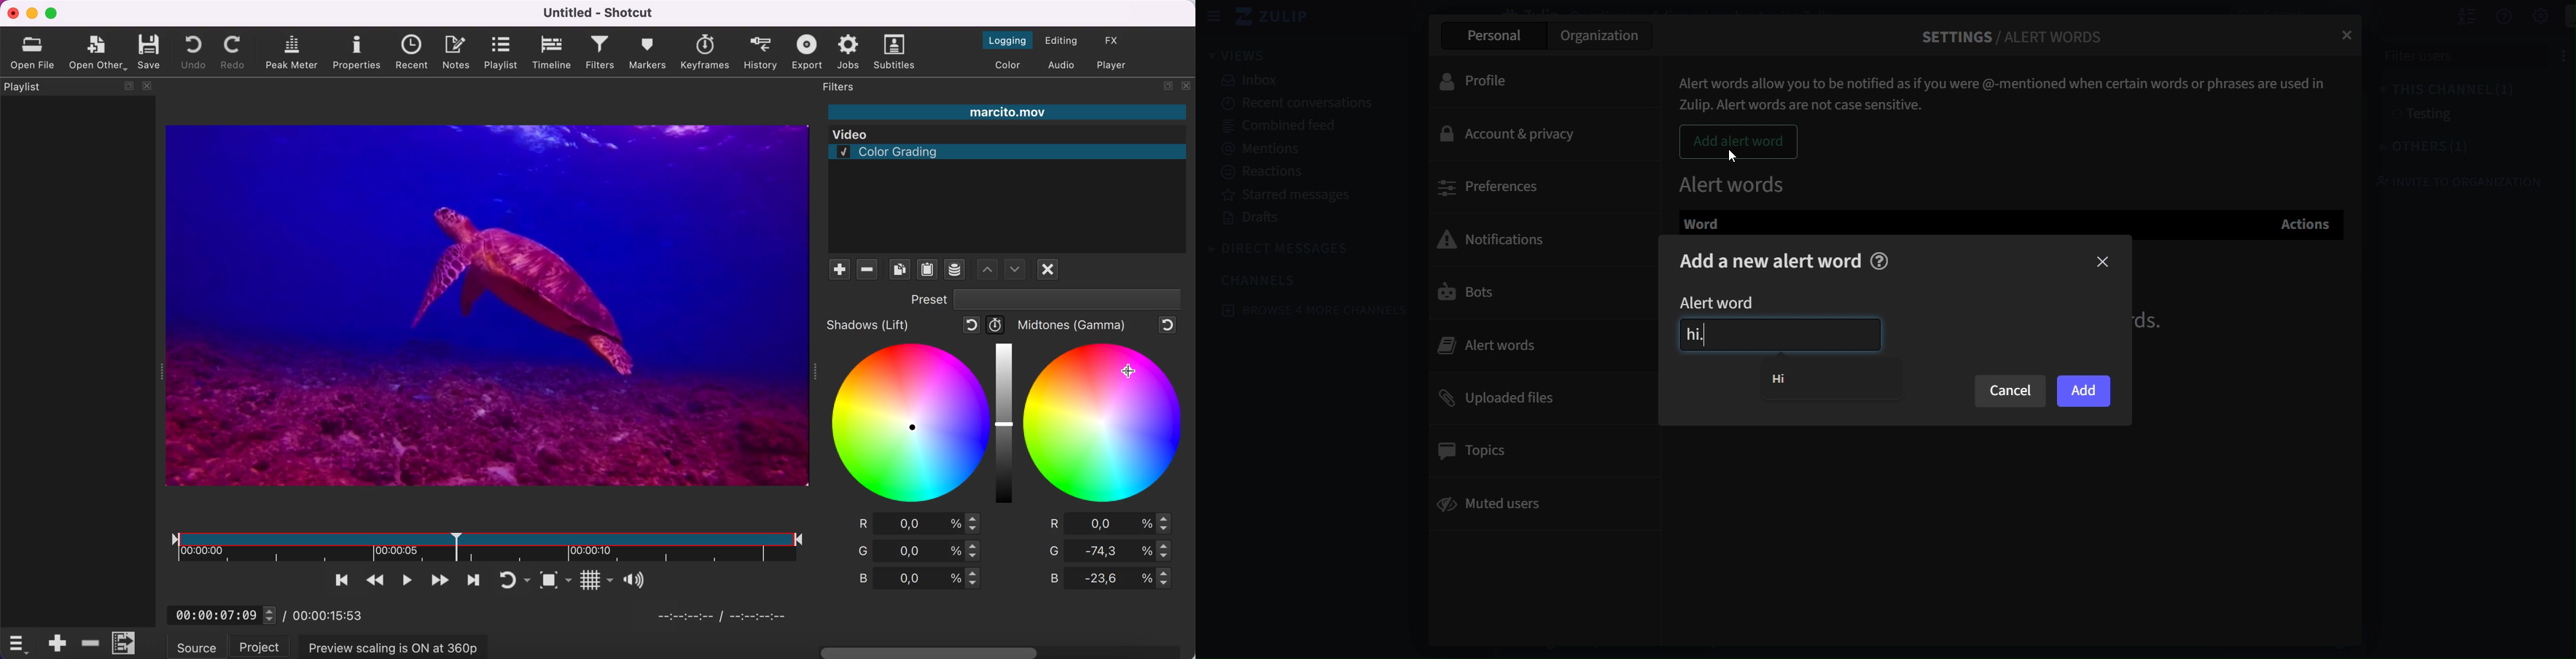  I want to click on direct messages, so click(1284, 246).